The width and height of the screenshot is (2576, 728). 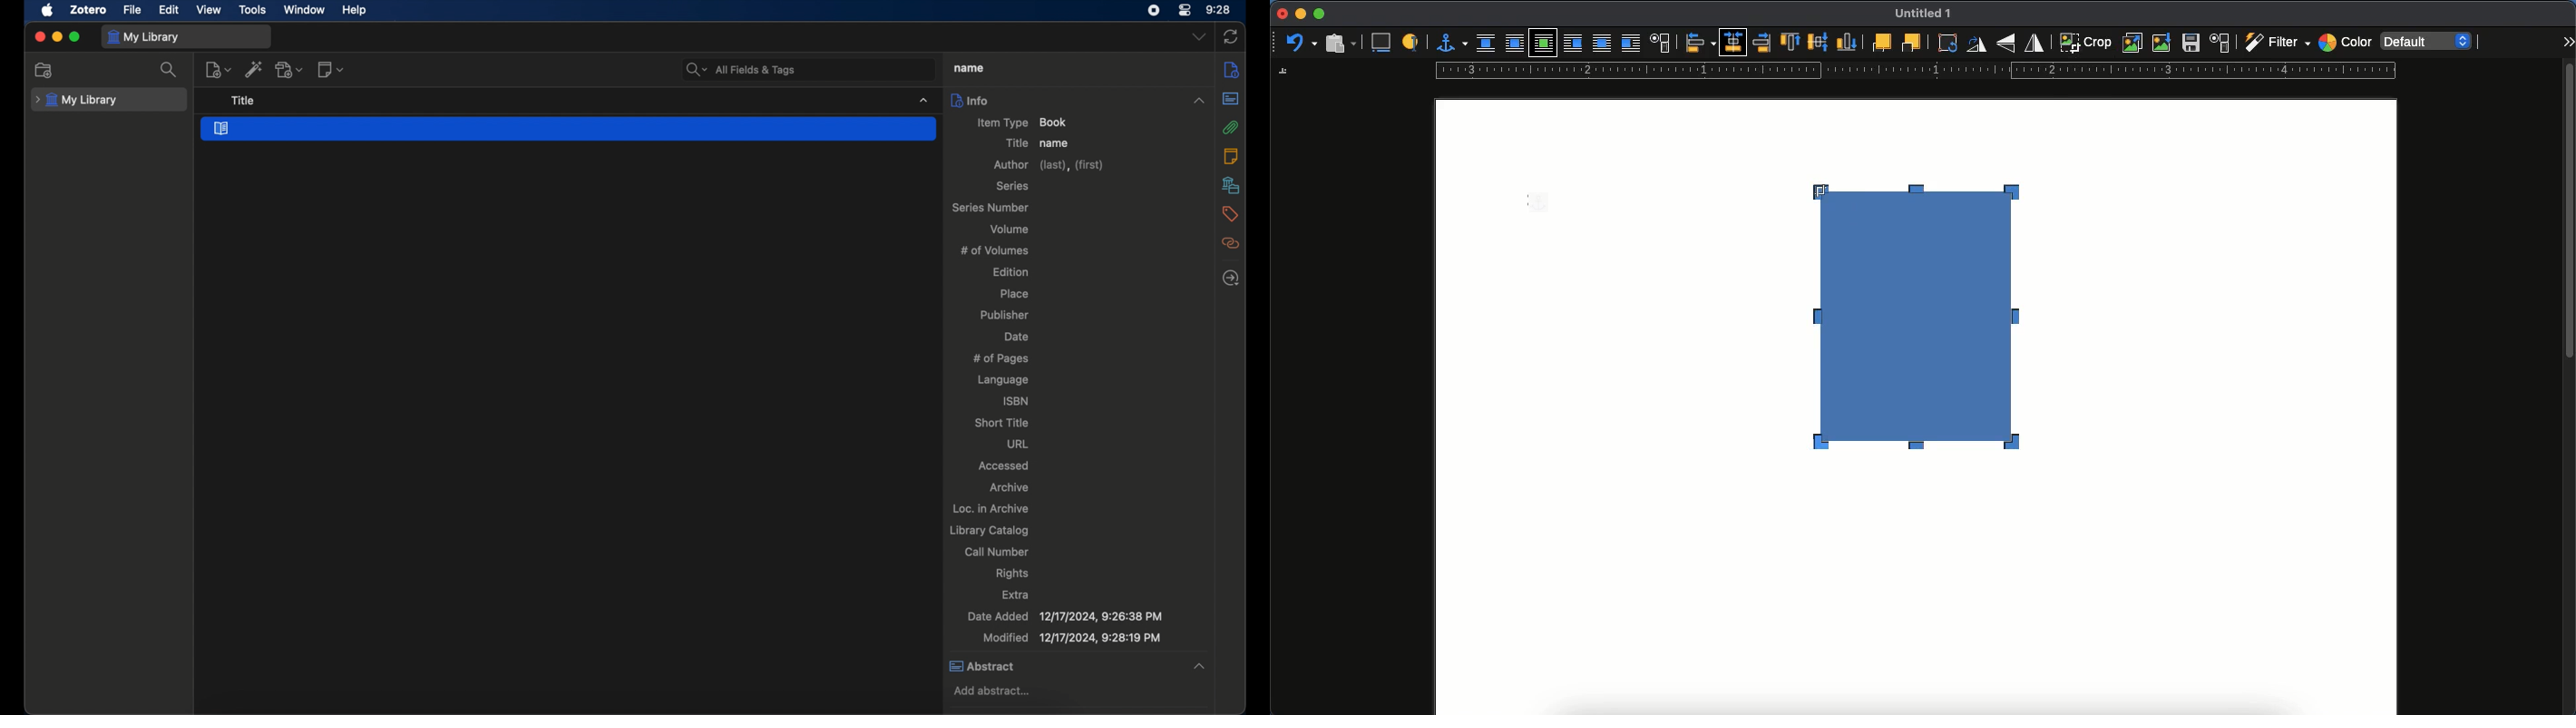 What do you see at coordinates (1050, 165) in the screenshot?
I see `author` at bounding box center [1050, 165].